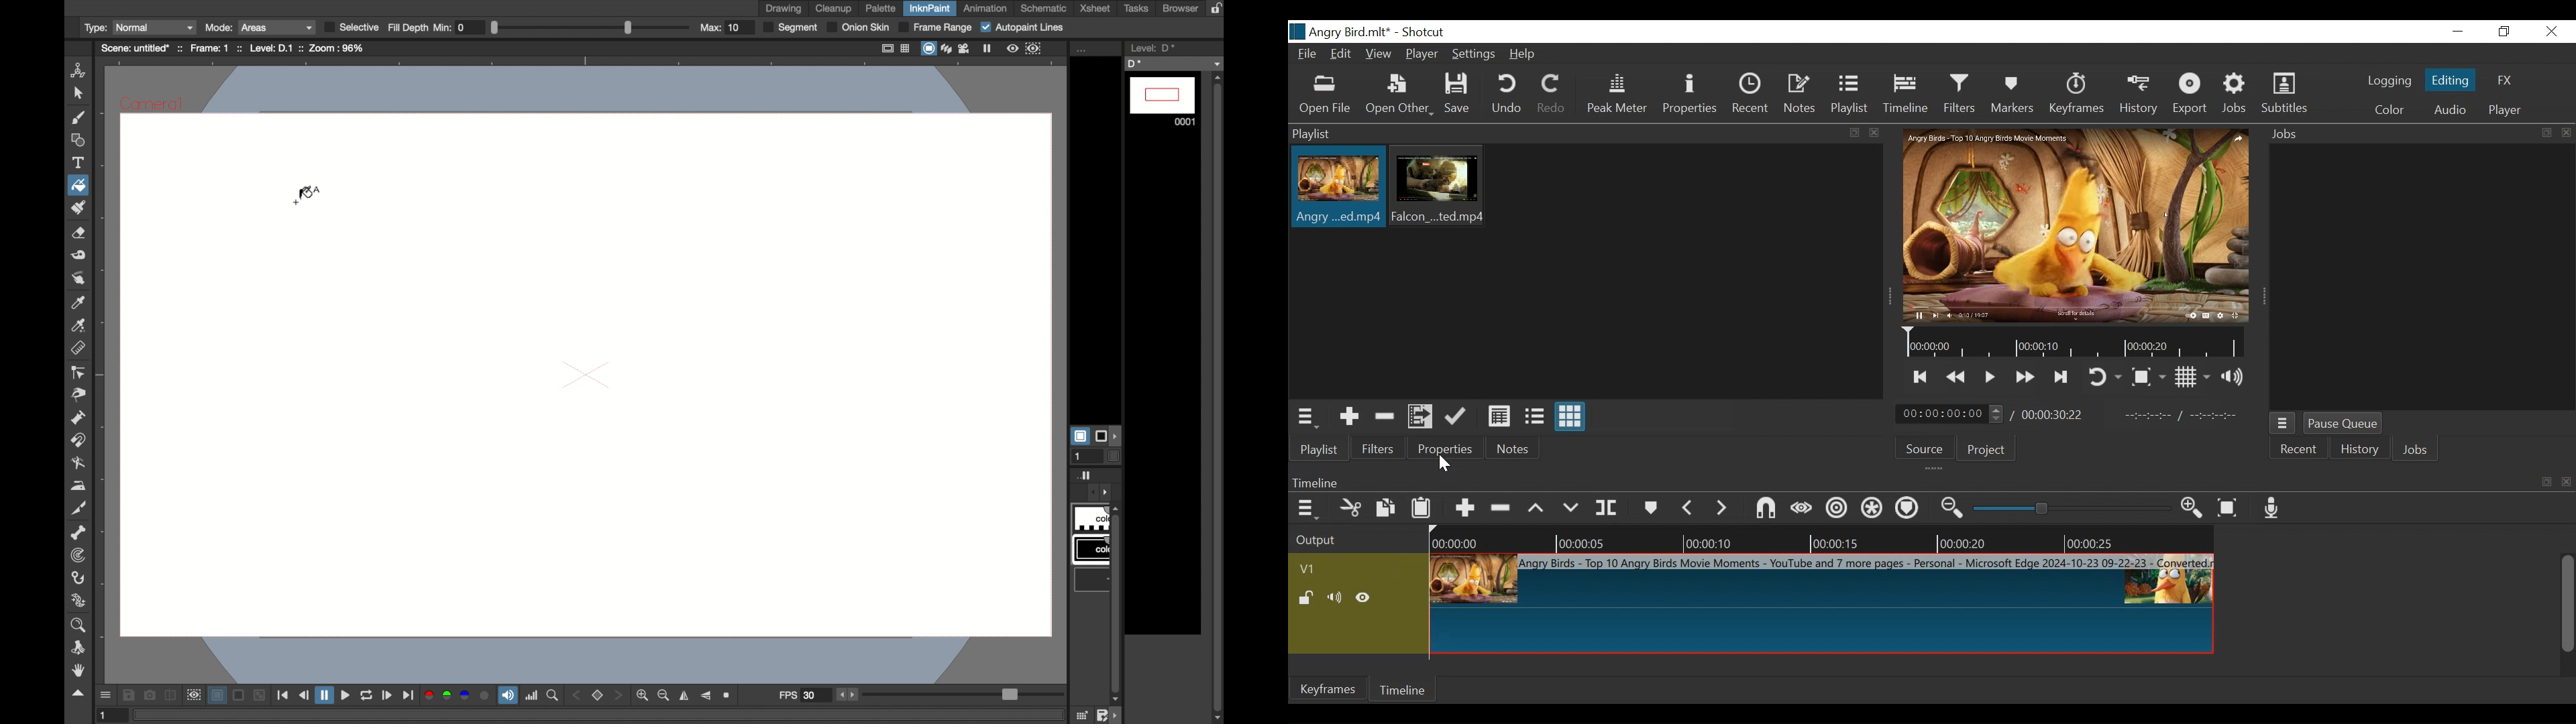  What do you see at coordinates (1327, 689) in the screenshot?
I see `Keyframe` at bounding box center [1327, 689].